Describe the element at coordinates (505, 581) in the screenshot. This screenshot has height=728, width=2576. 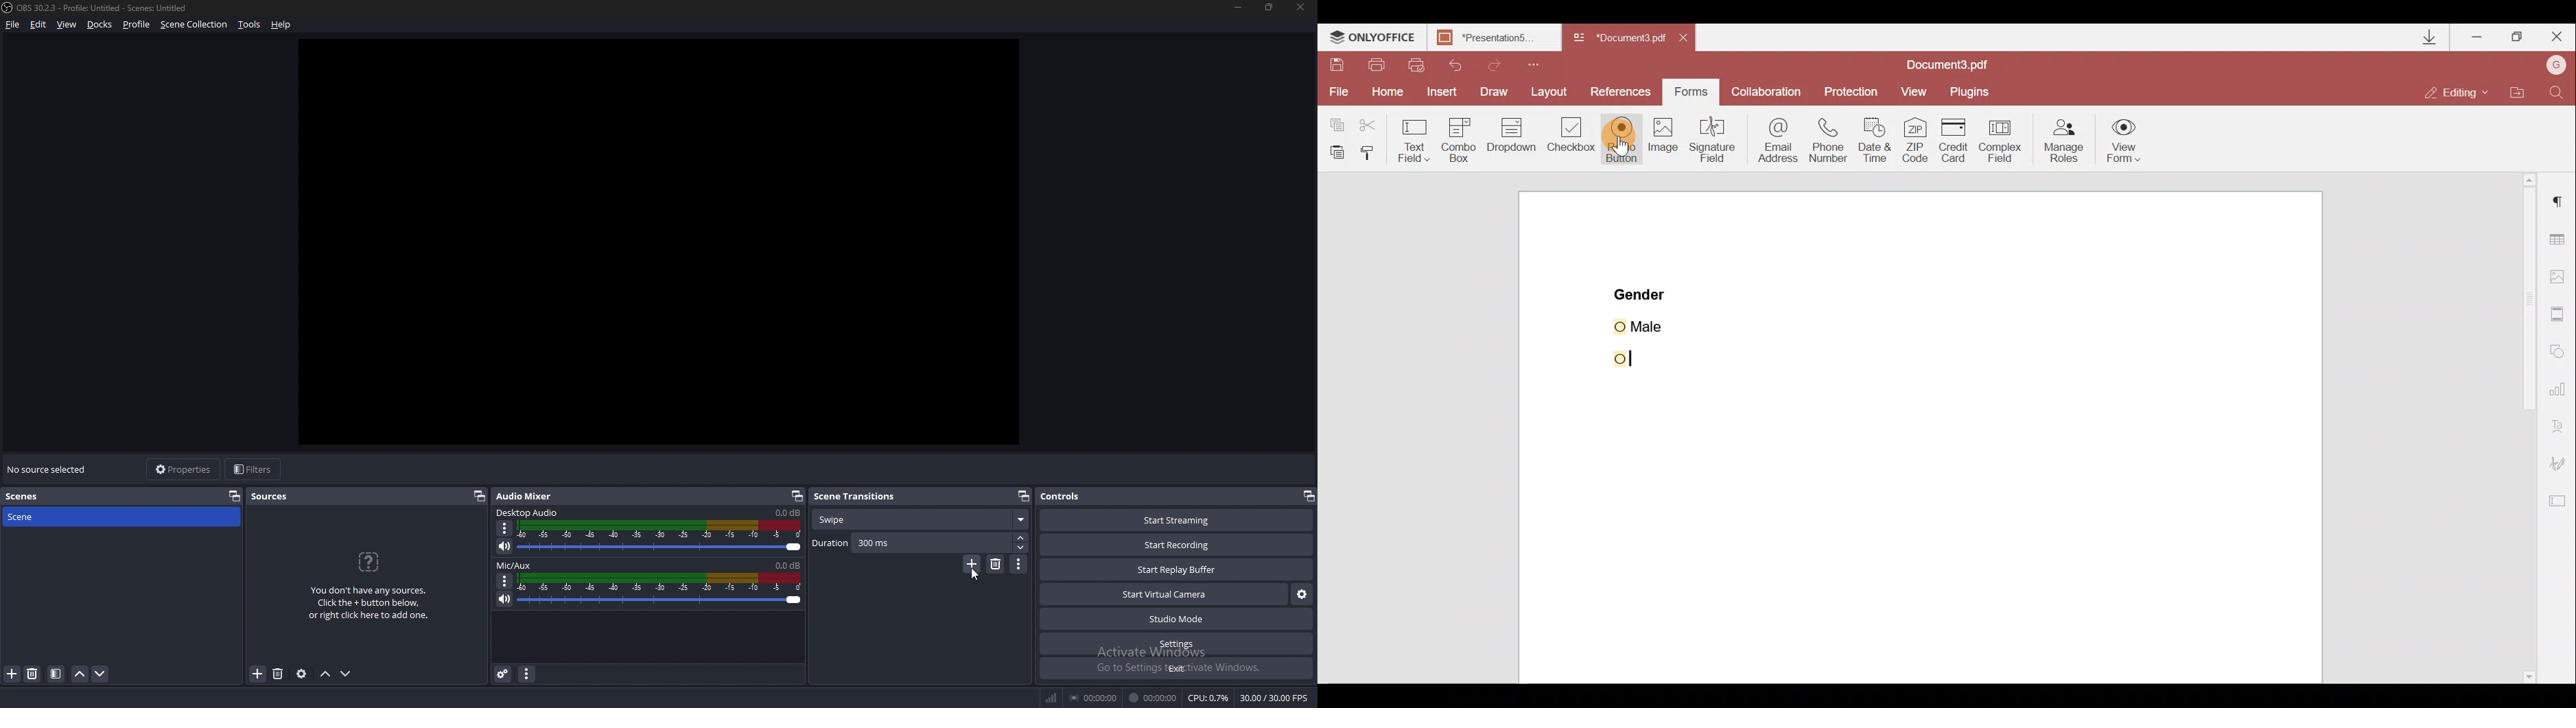
I see `options` at that location.